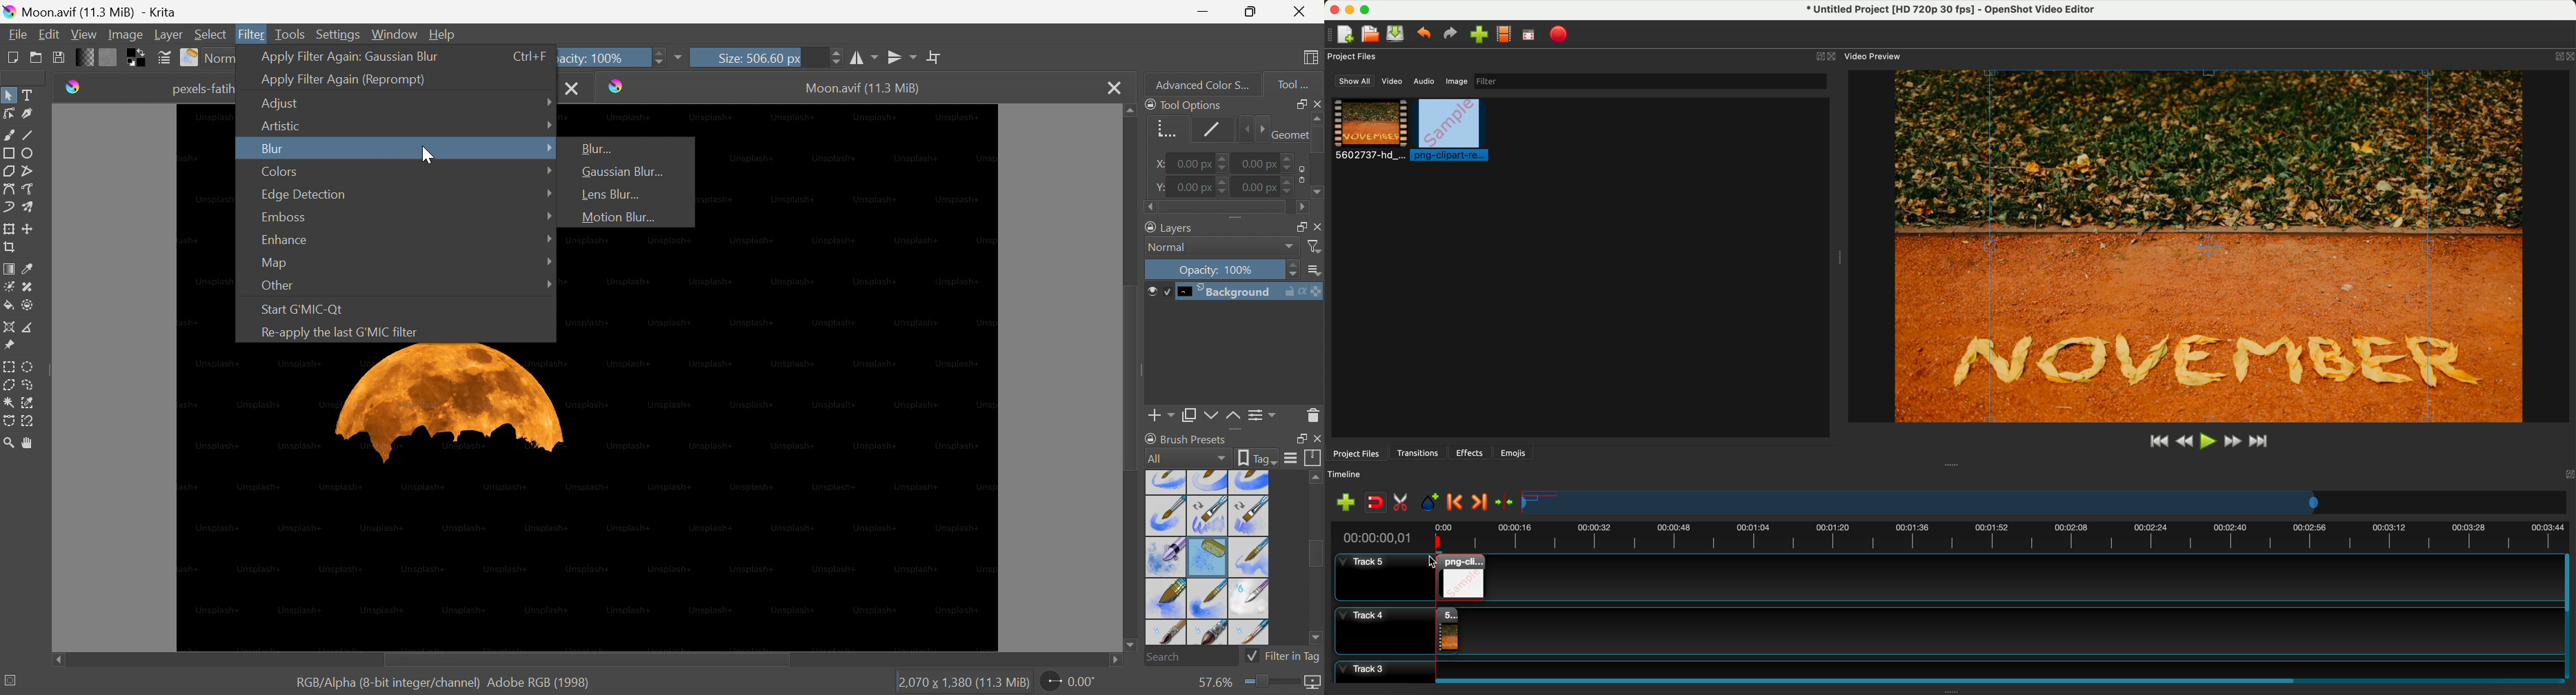 This screenshot has width=2576, height=700. What do you see at coordinates (211, 34) in the screenshot?
I see `Select` at bounding box center [211, 34].